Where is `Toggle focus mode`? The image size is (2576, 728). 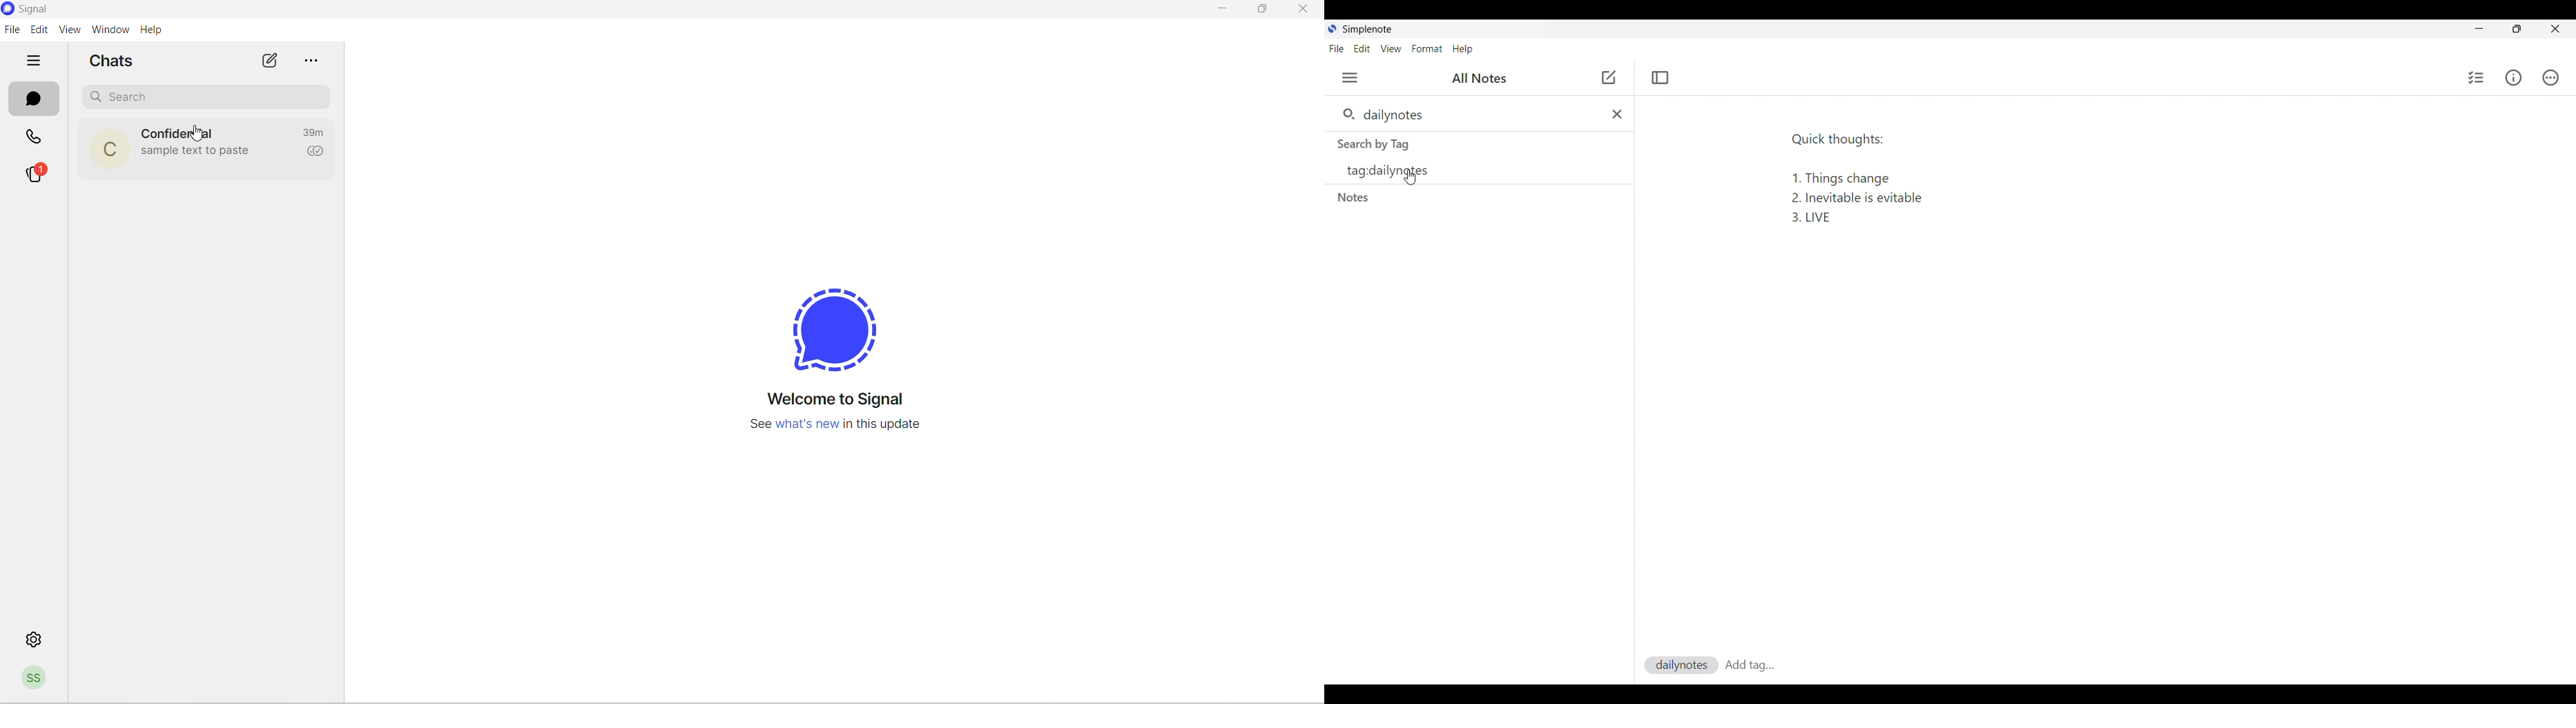 Toggle focus mode is located at coordinates (1661, 78).